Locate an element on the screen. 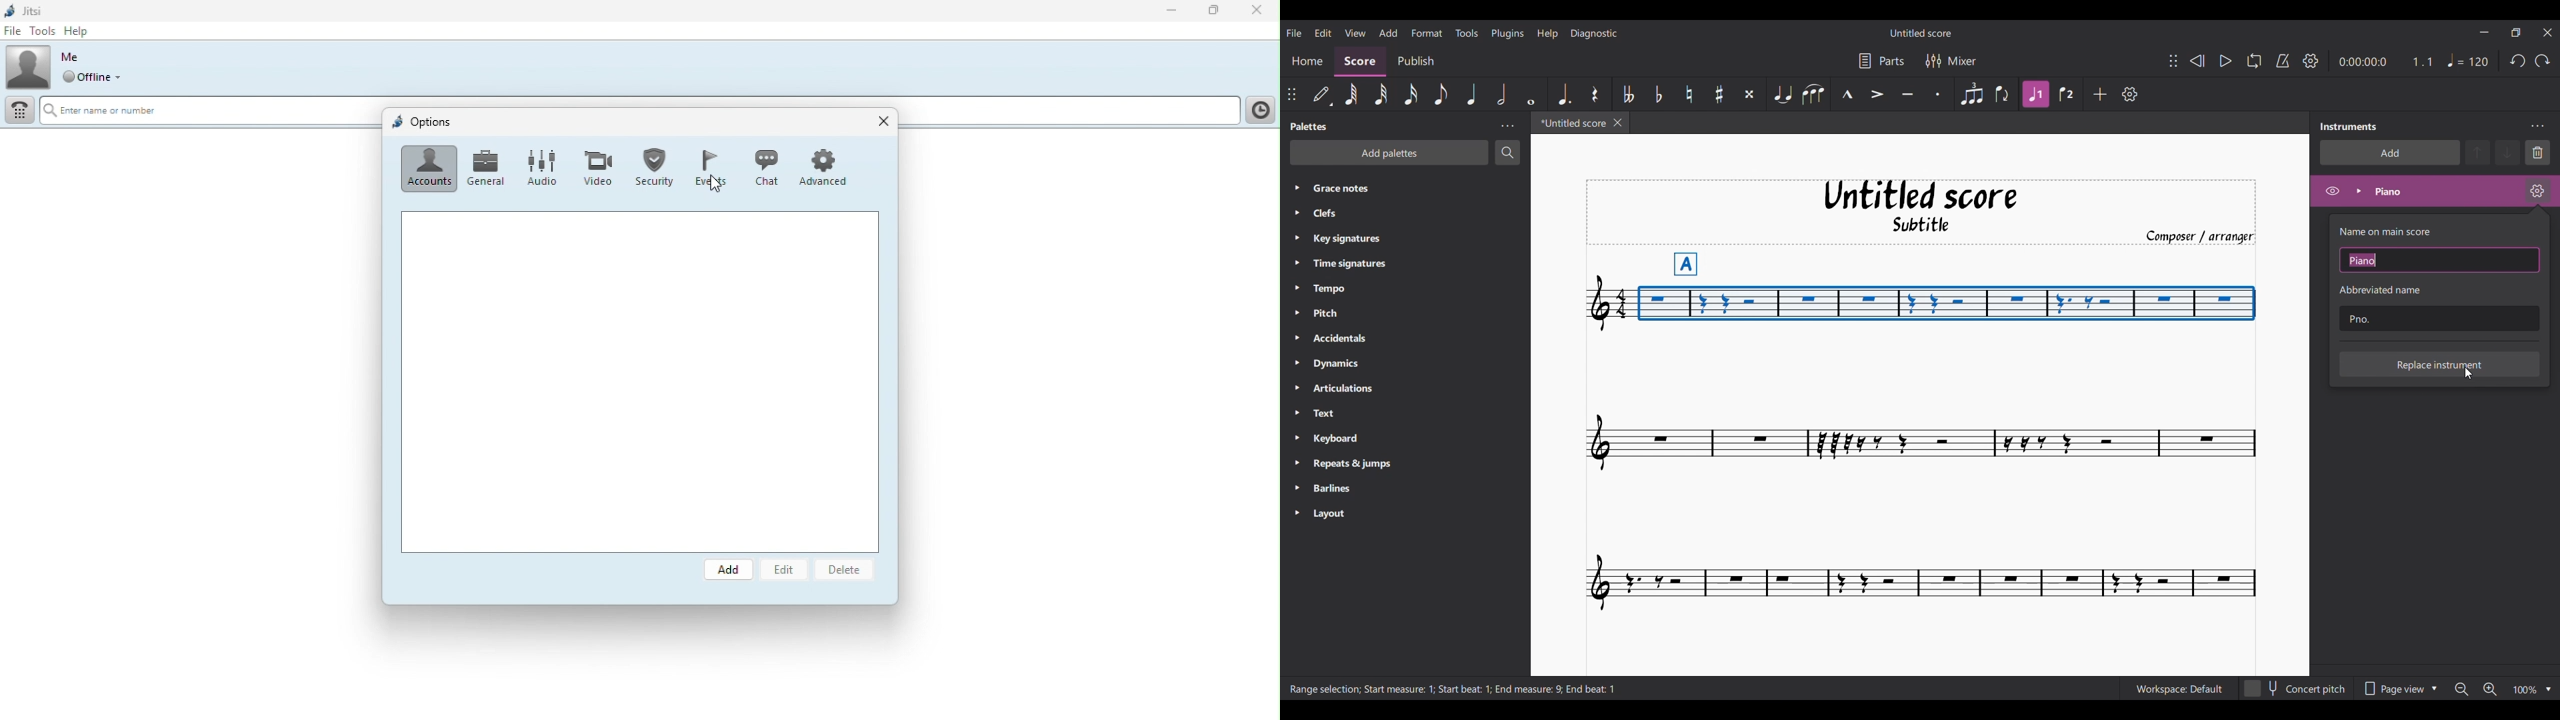 This screenshot has width=2576, height=728. Minimize is located at coordinates (2483, 32).